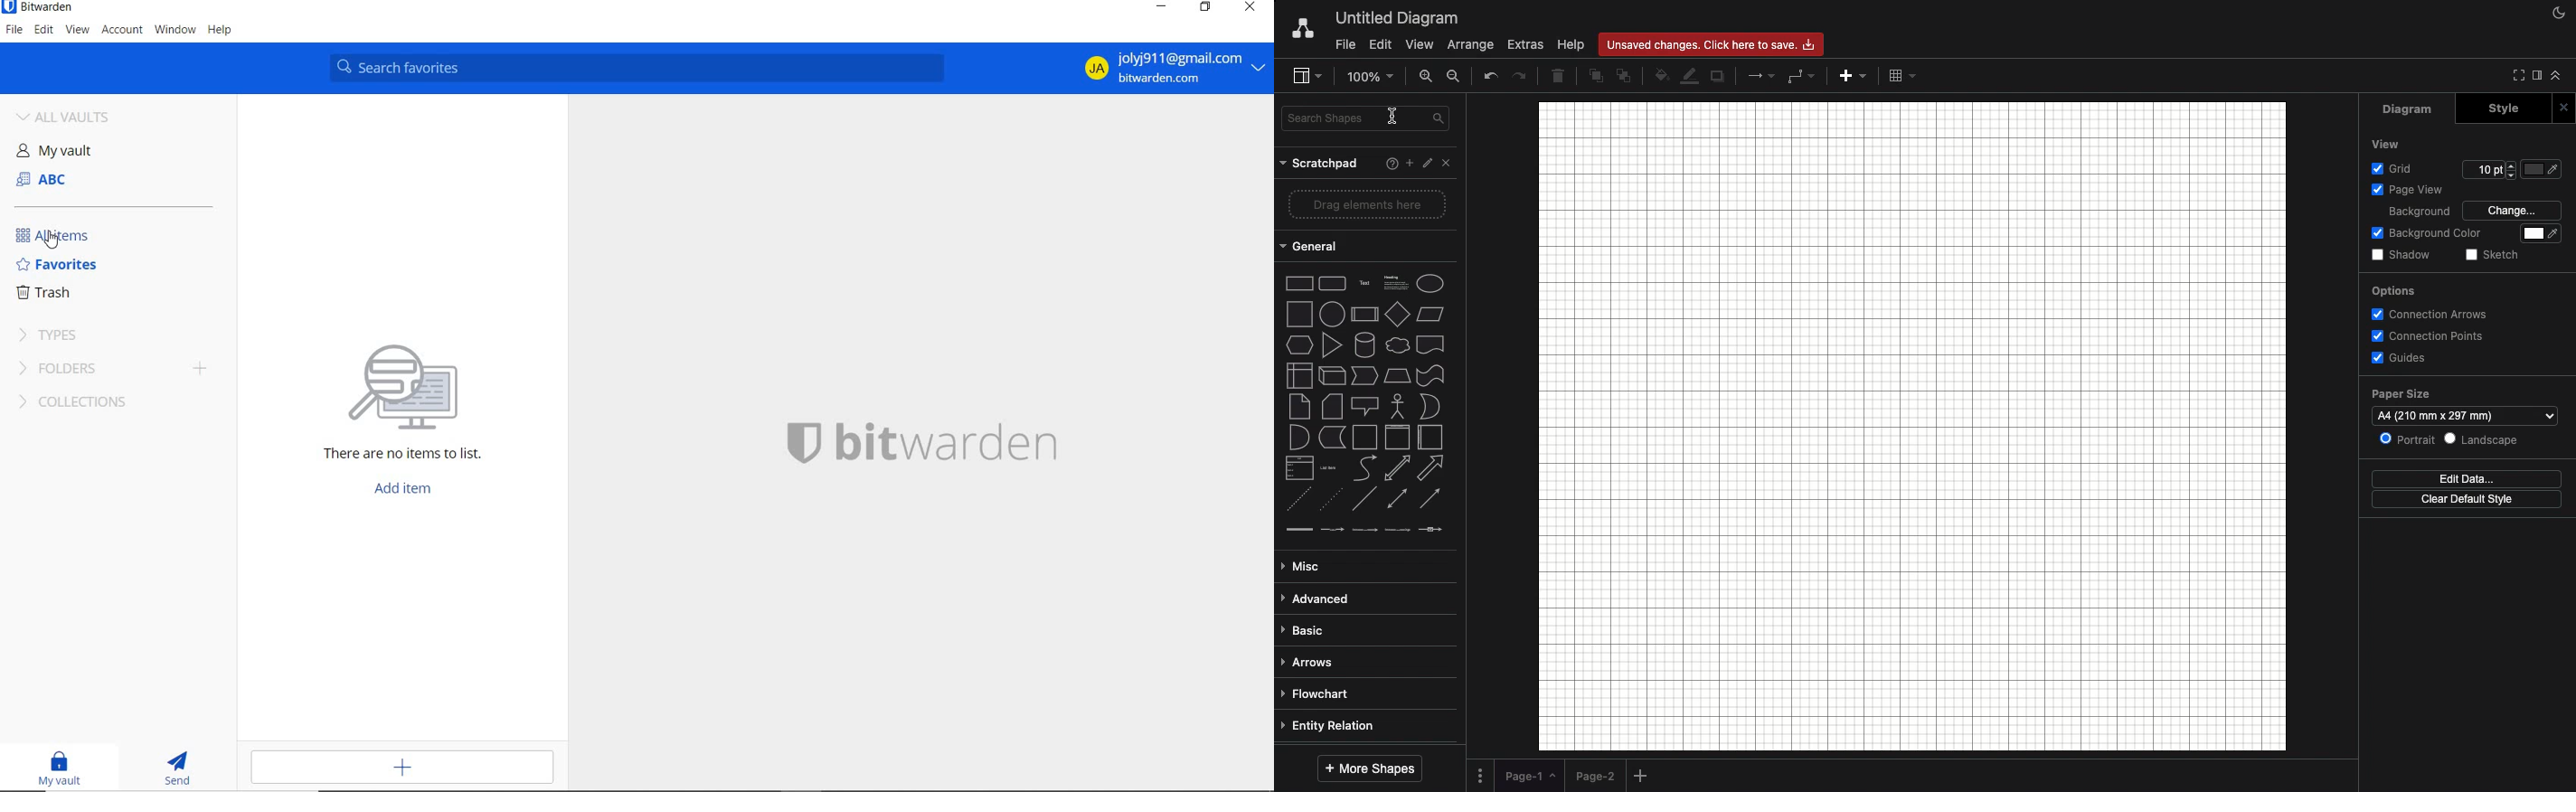  Describe the element at coordinates (2419, 211) in the screenshot. I see `Background` at that location.